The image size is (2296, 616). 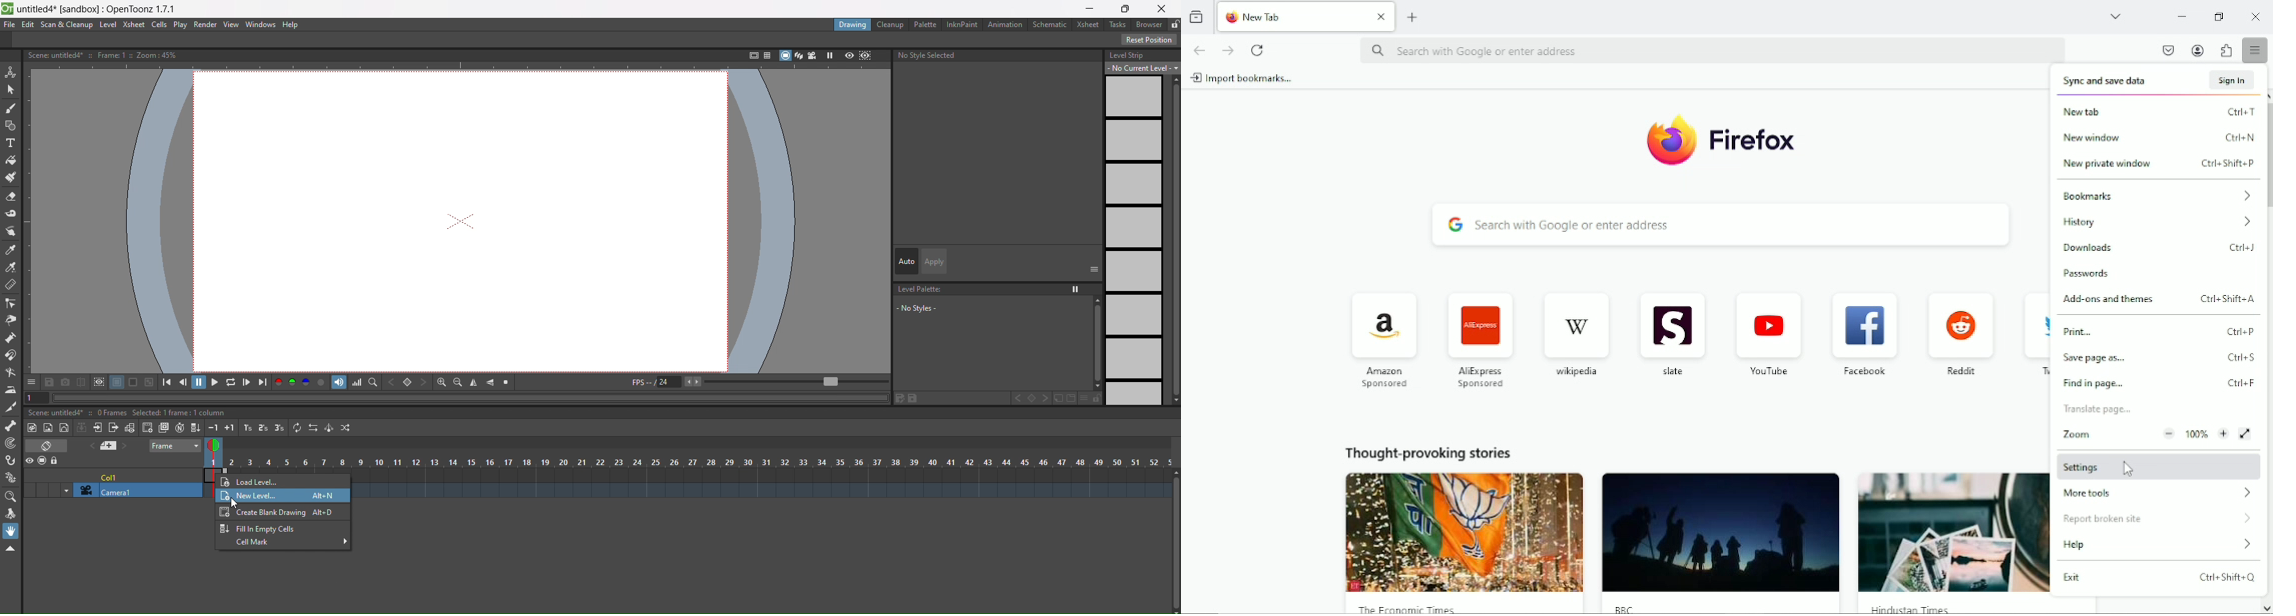 What do you see at coordinates (1574, 320) in the screenshot?
I see `wikipedia` at bounding box center [1574, 320].